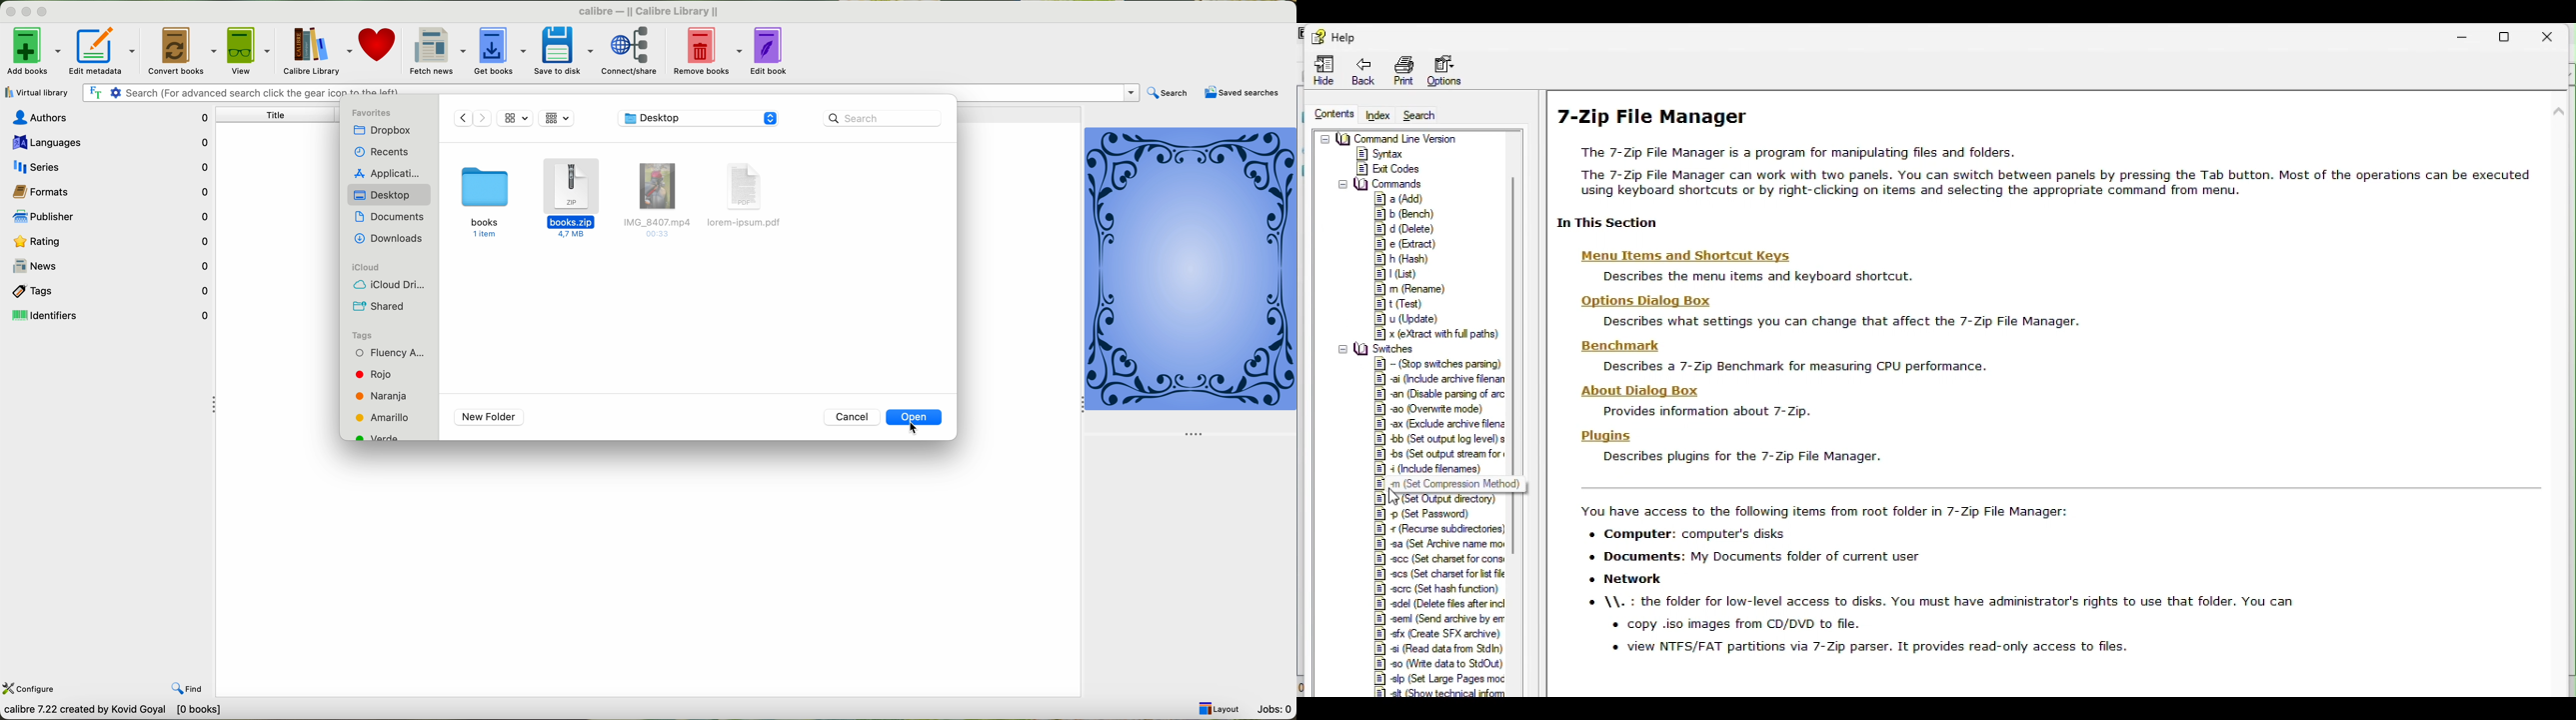 Image resolution: width=2576 pixels, height=728 pixels. What do you see at coordinates (375, 374) in the screenshot?
I see `red tag` at bounding box center [375, 374].